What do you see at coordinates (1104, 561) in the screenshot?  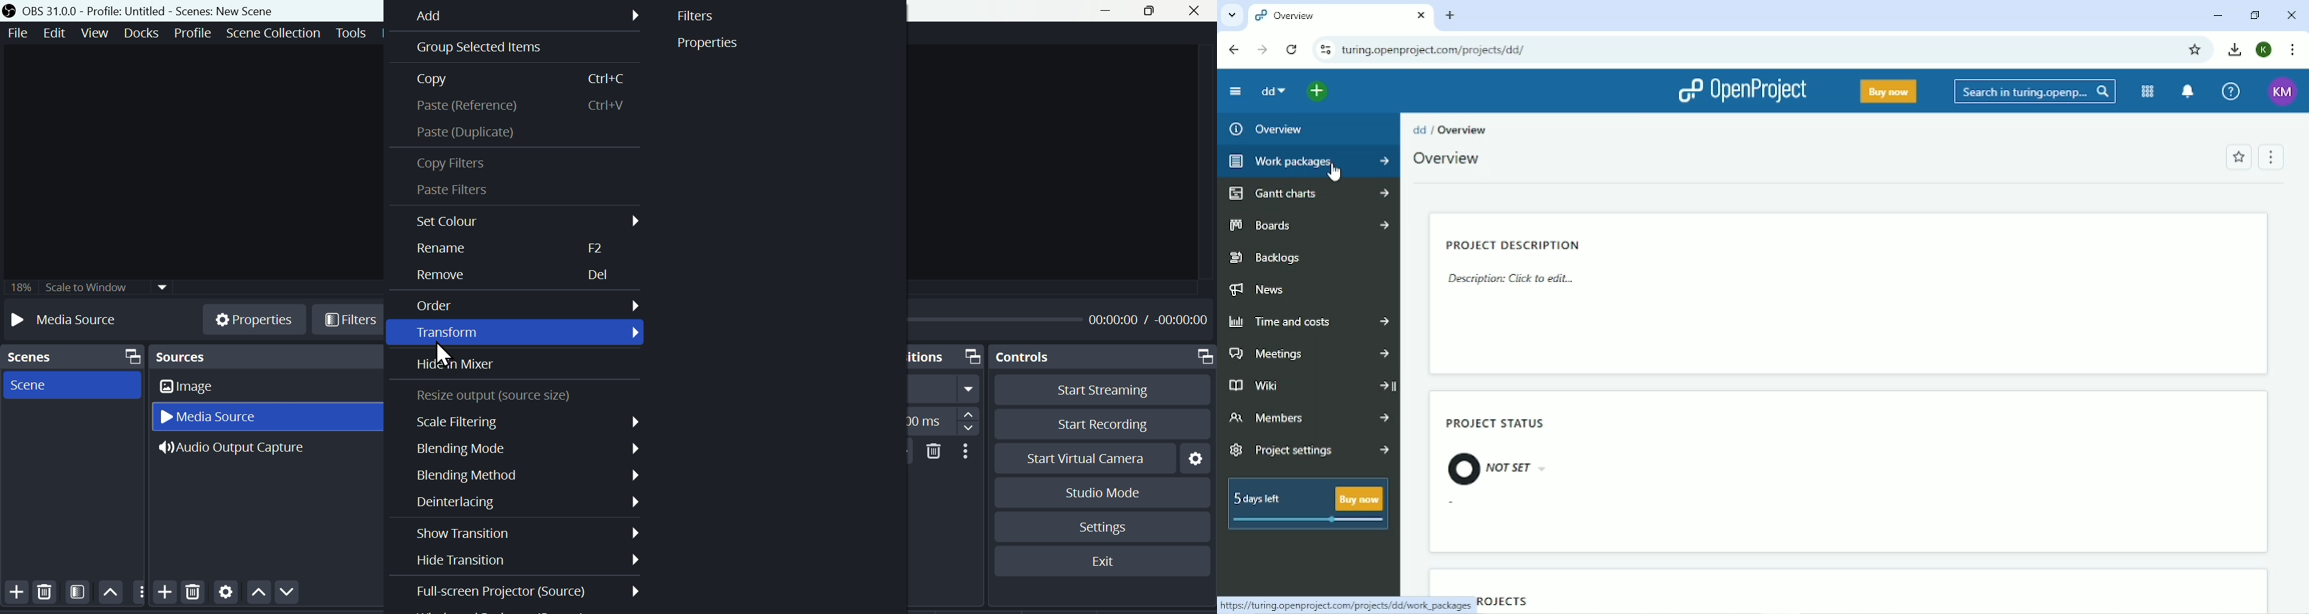 I see `Exit` at bounding box center [1104, 561].